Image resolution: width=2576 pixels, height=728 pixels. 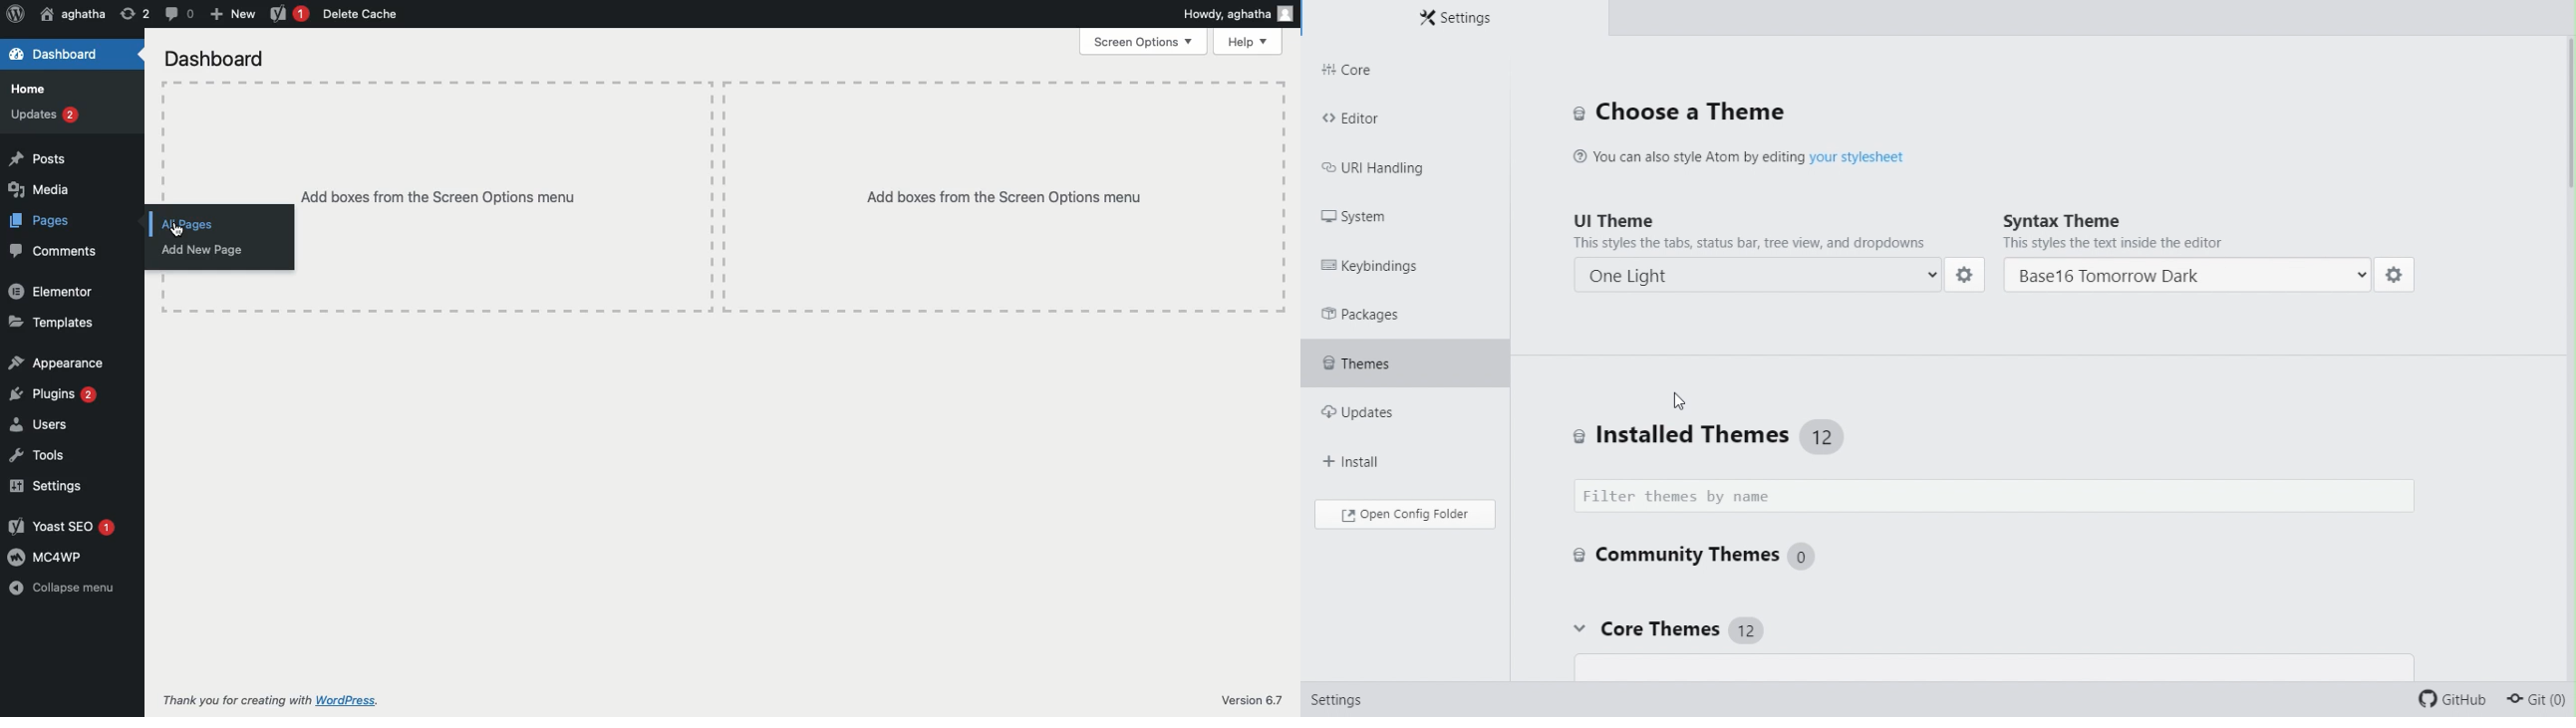 I want to click on Howdy user, so click(x=1239, y=14).